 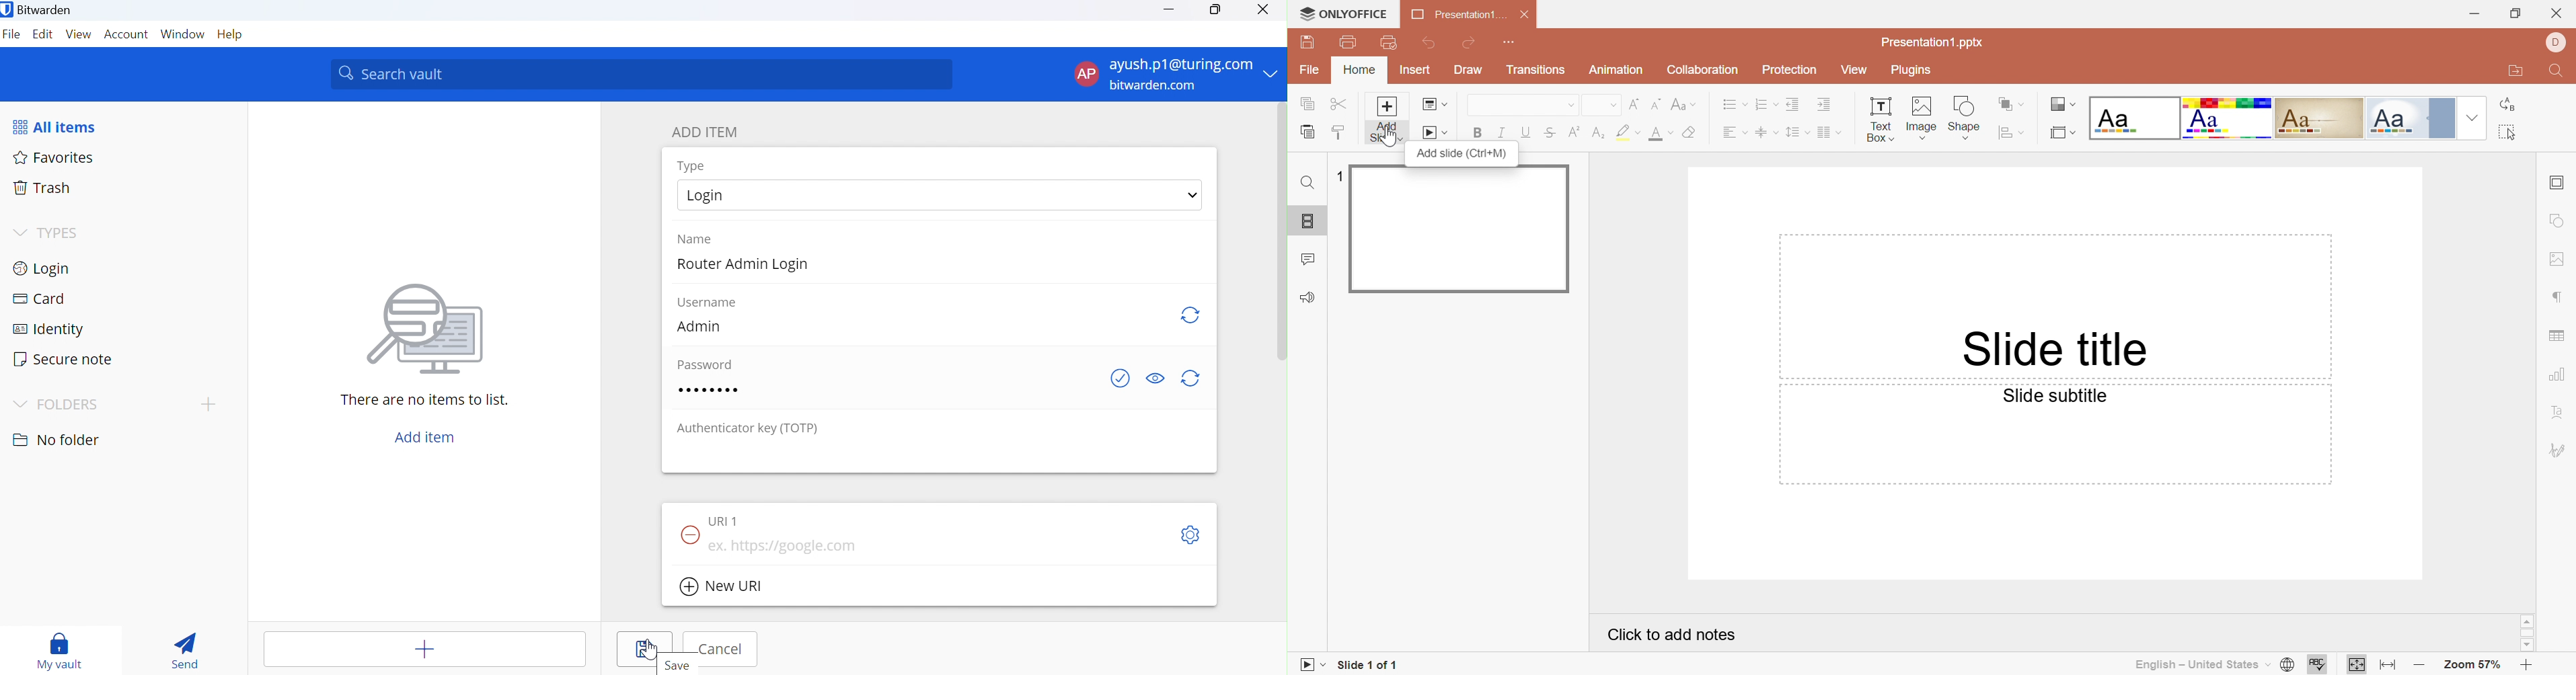 What do you see at coordinates (2226, 117) in the screenshot?
I see `Basic` at bounding box center [2226, 117].